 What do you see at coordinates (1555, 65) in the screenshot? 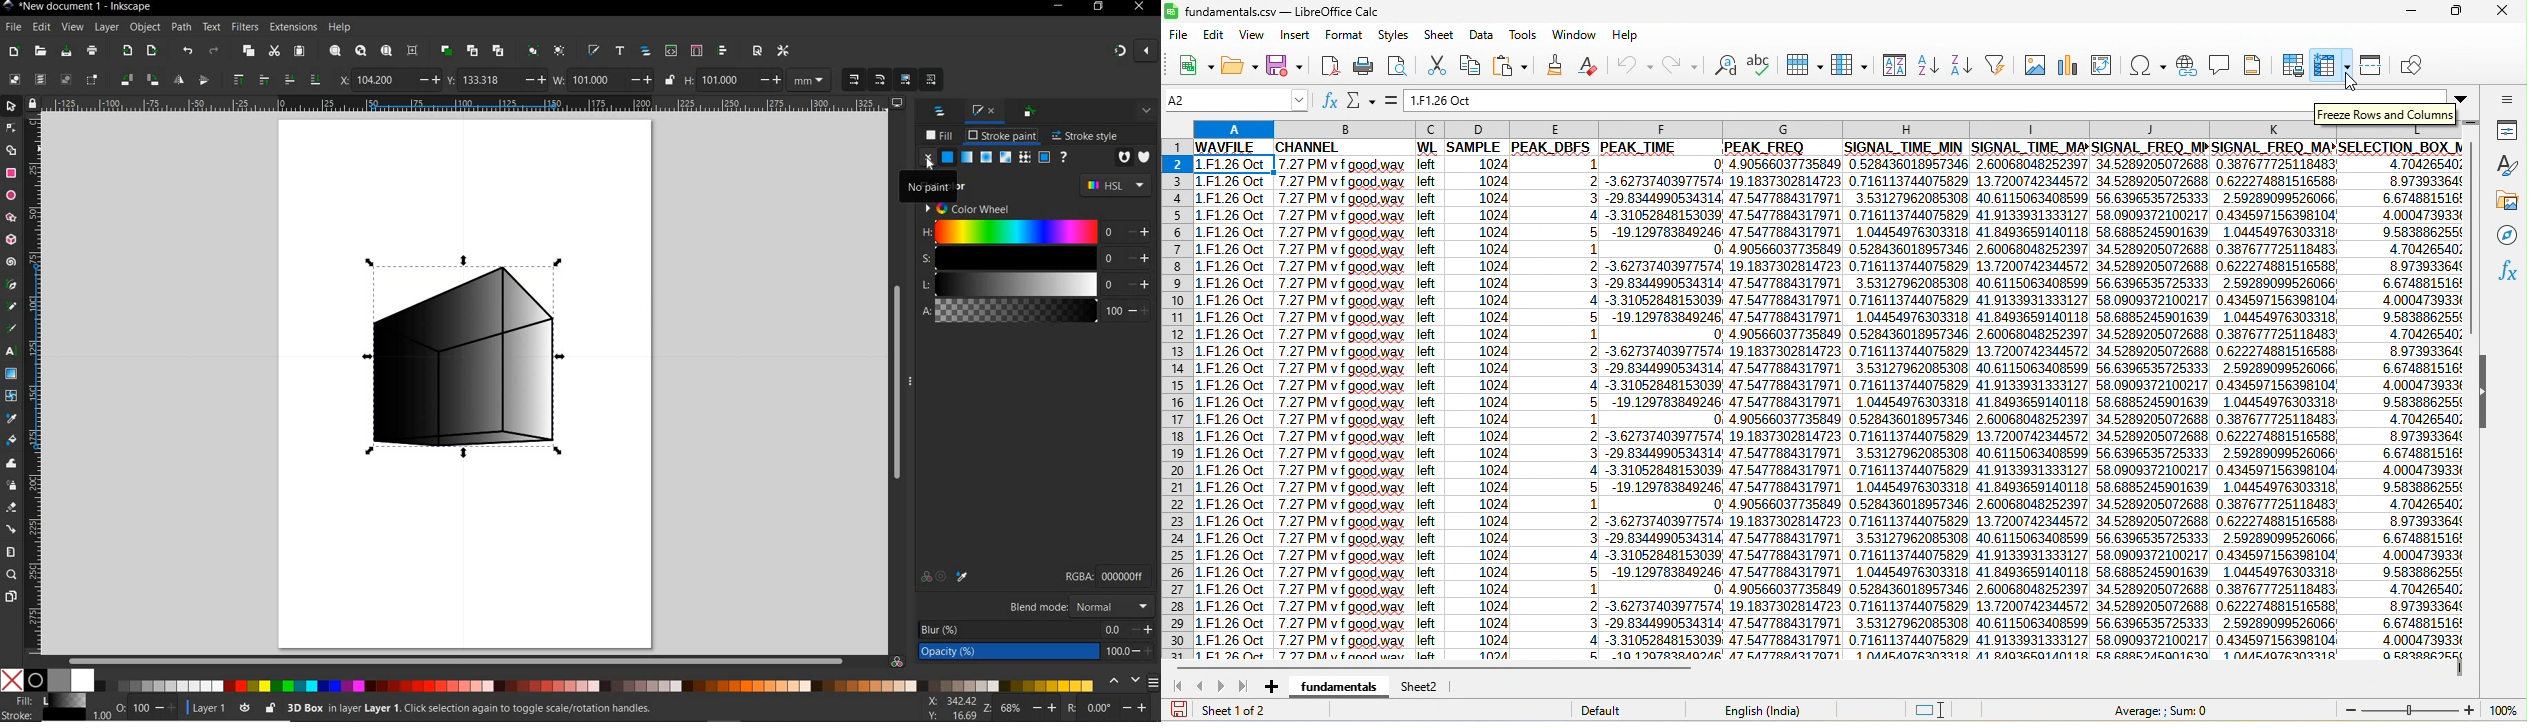
I see `clone formatting` at bounding box center [1555, 65].